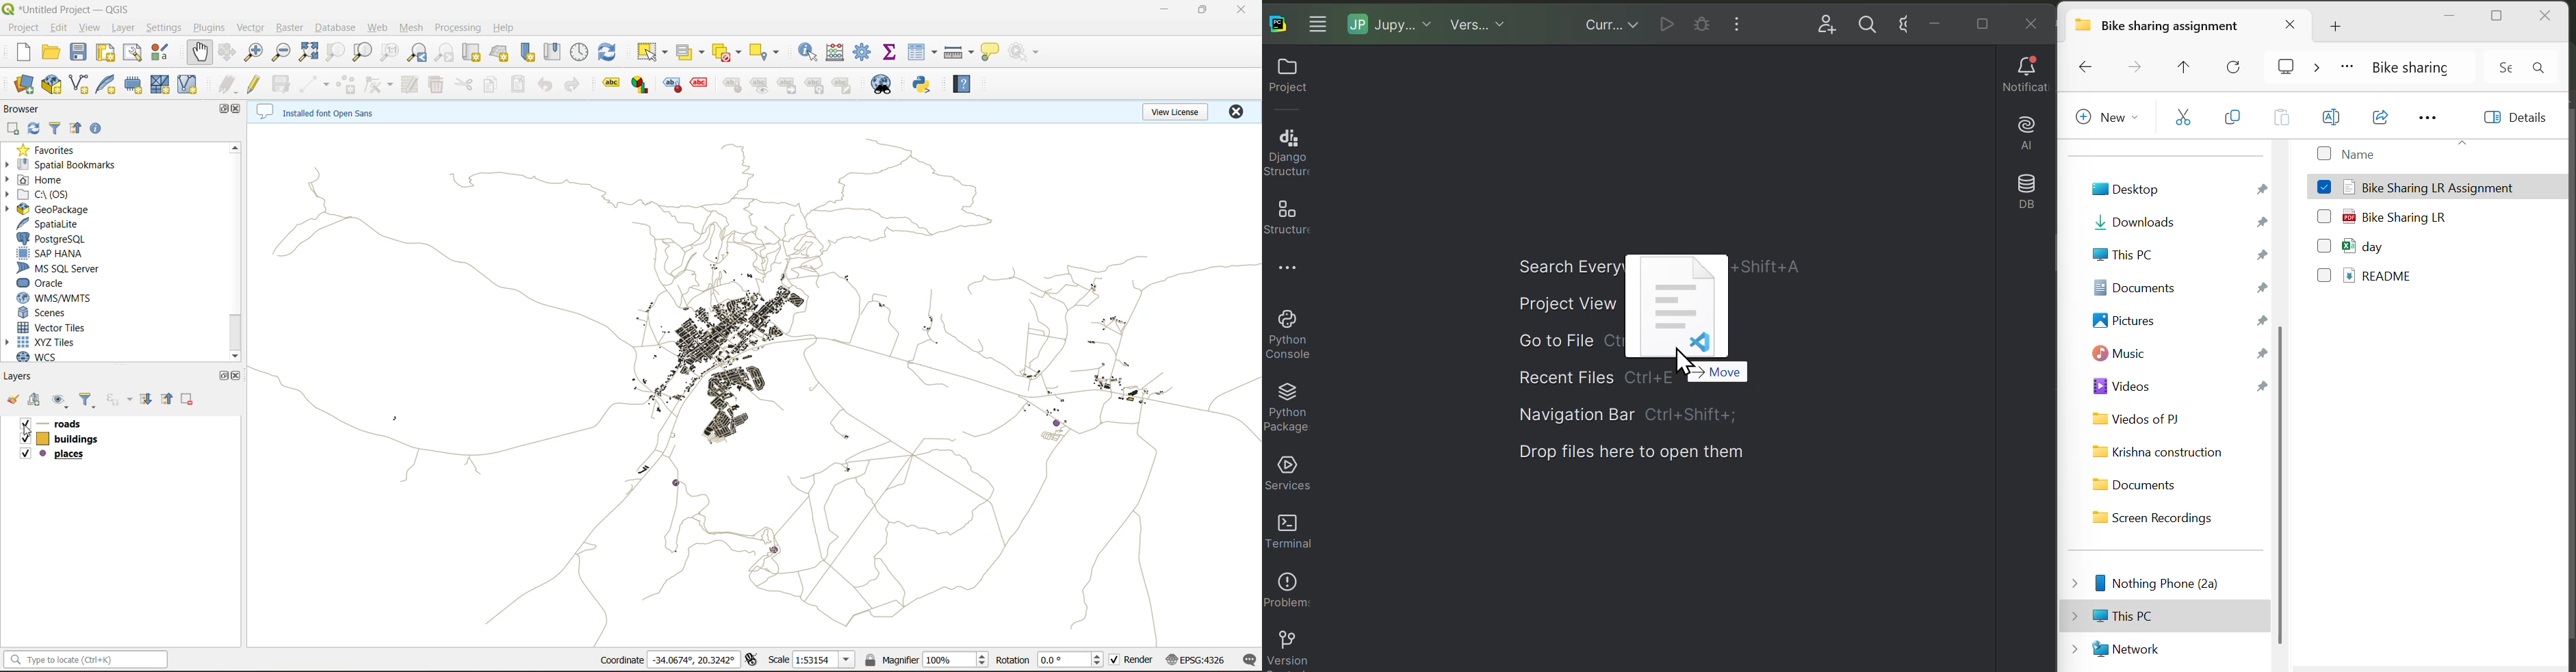 The image size is (2576, 672). Describe the element at coordinates (2178, 387) in the screenshot. I see `Videos` at that location.